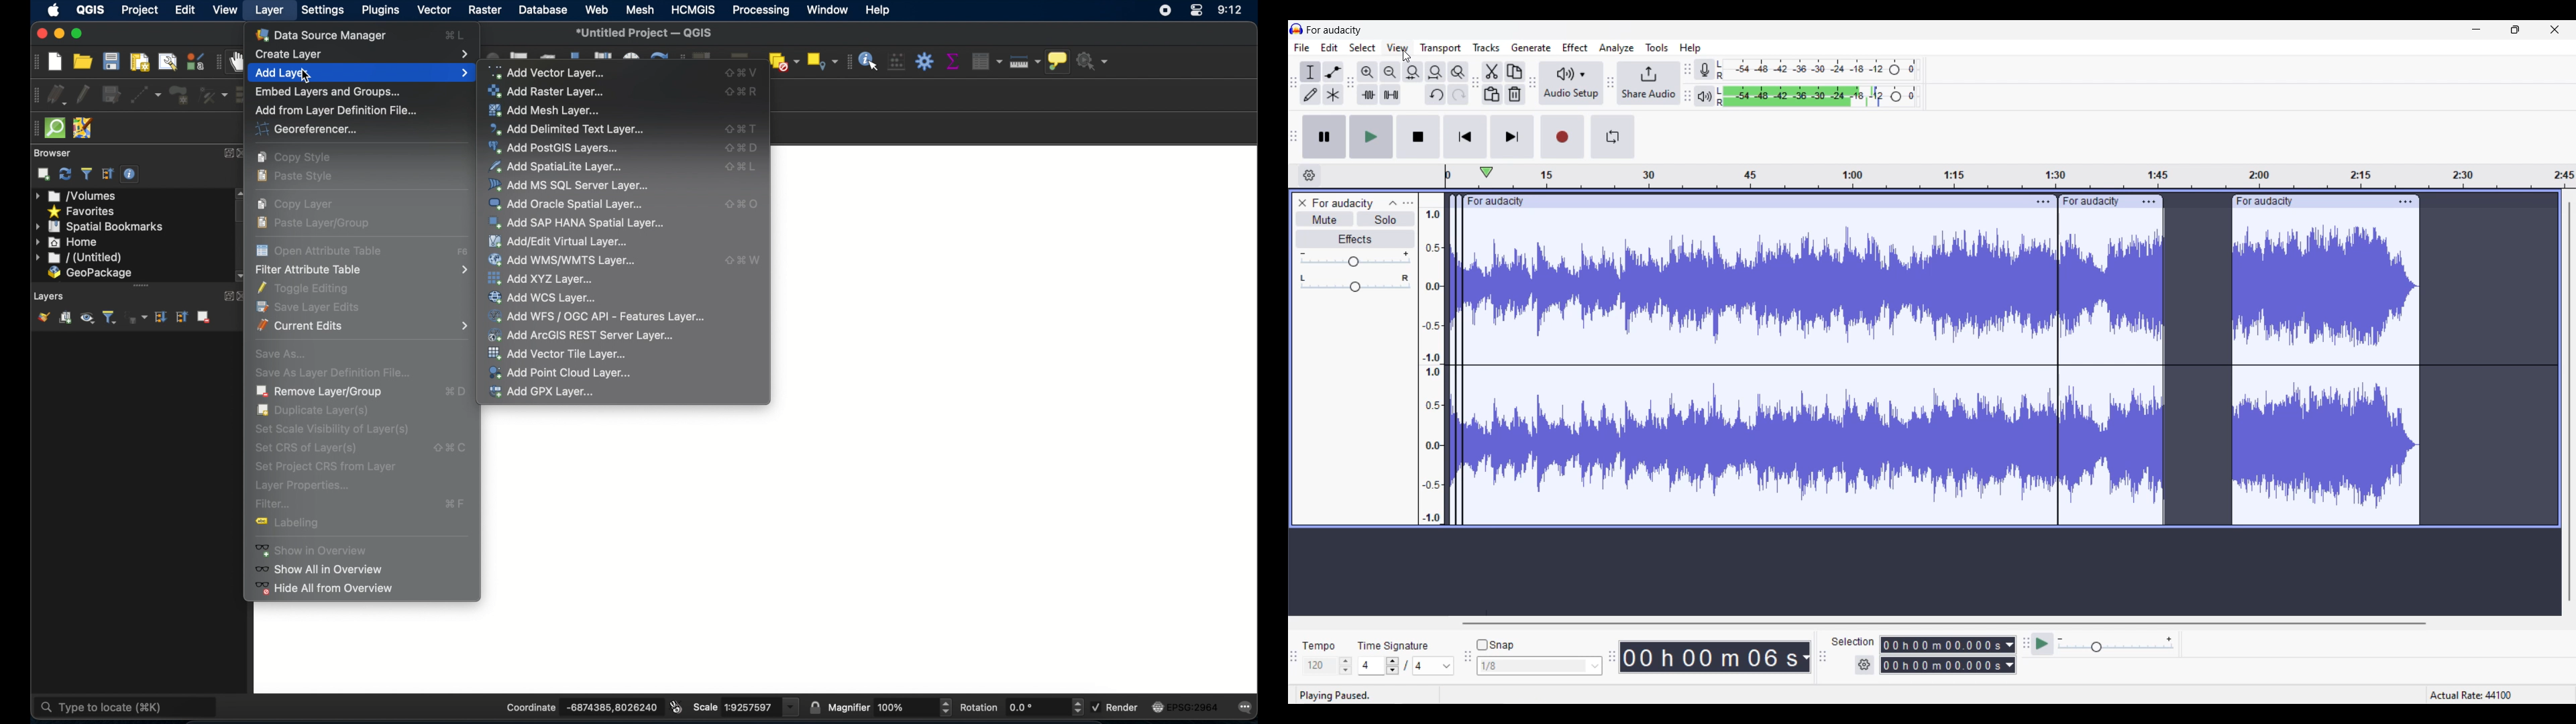 This screenshot has width=2576, height=728. Describe the element at coordinates (65, 174) in the screenshot. I see `refresh` at that location.